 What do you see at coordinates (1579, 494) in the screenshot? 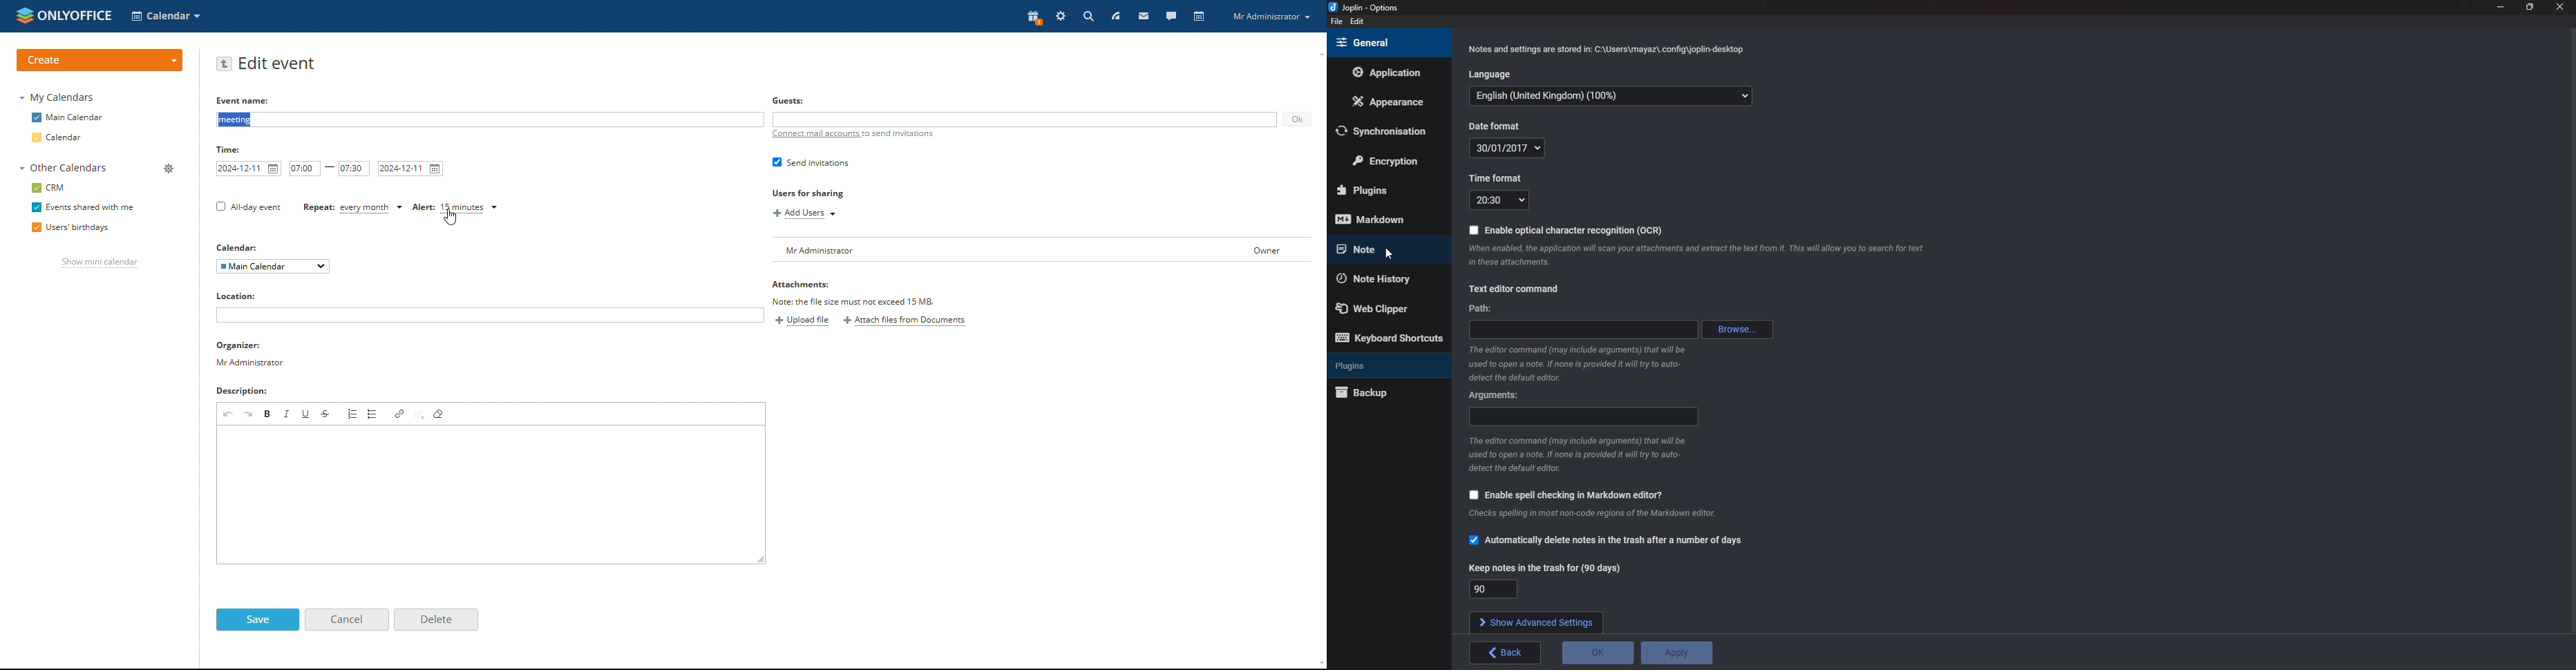
I see `Enable spell checking` at bounding box center [1579, 494].